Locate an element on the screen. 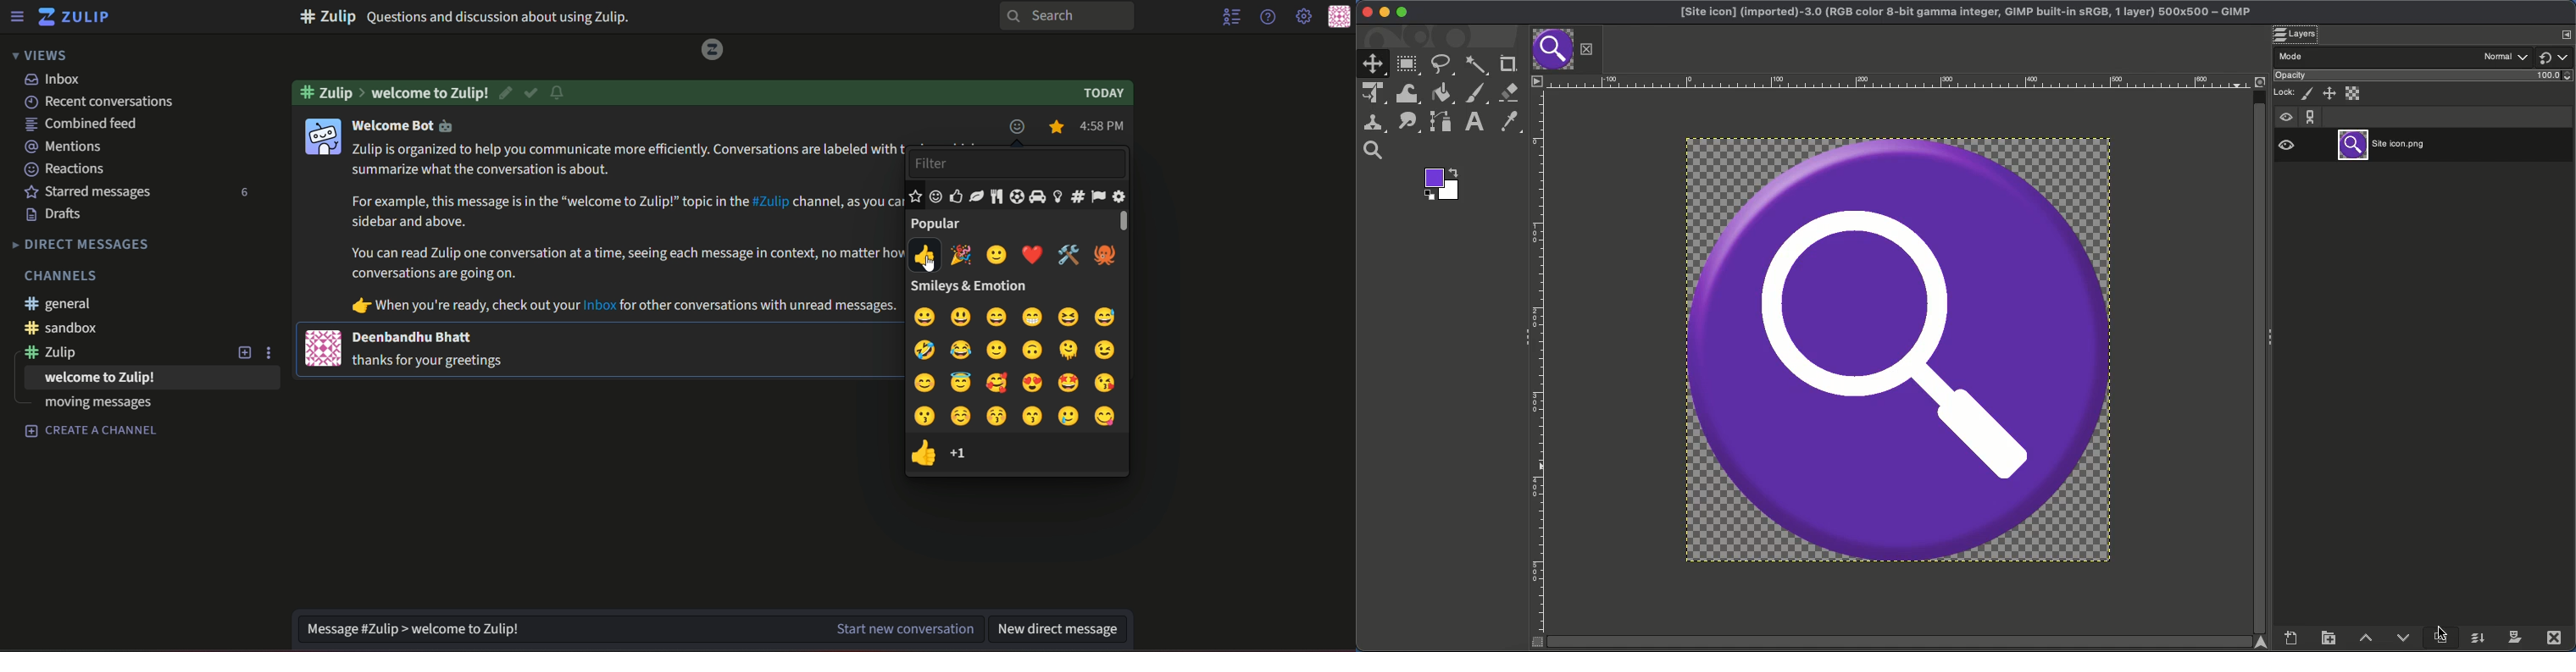 The image size is (2576, 672). Magnify is located at coordinates (1375, 151).